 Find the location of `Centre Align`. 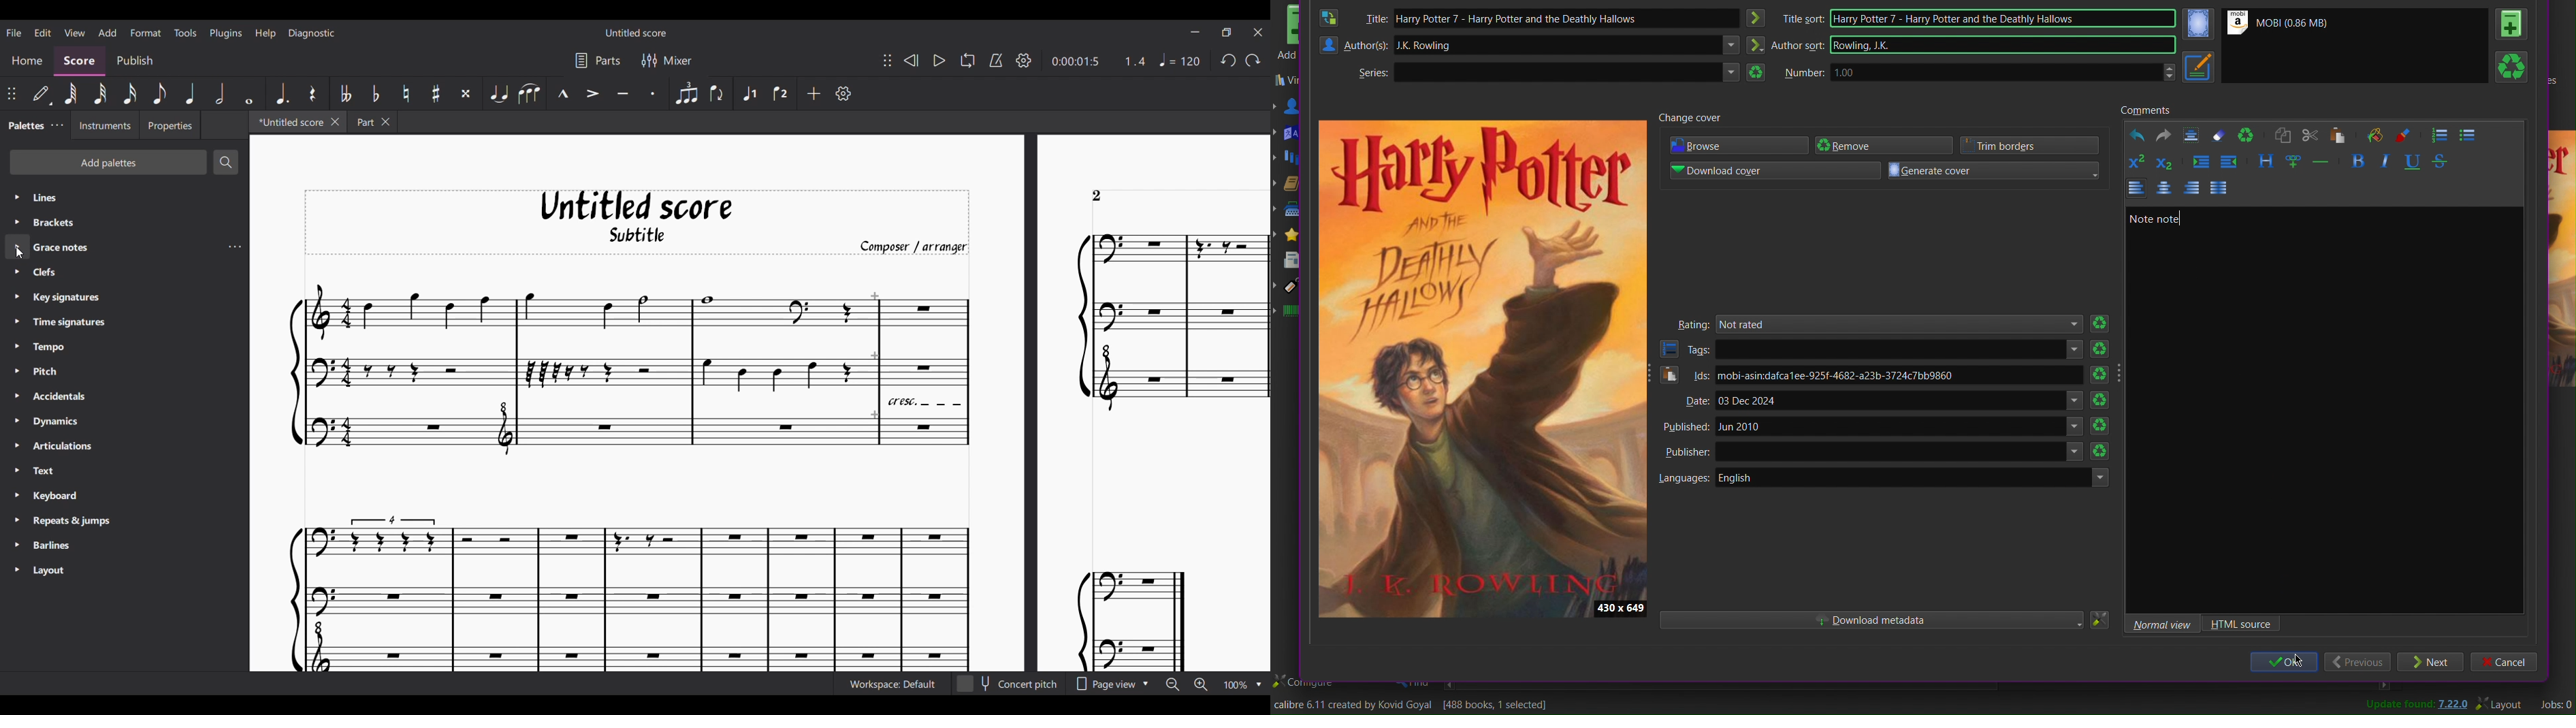

Centre Align is located at coordinates (2162, 189).